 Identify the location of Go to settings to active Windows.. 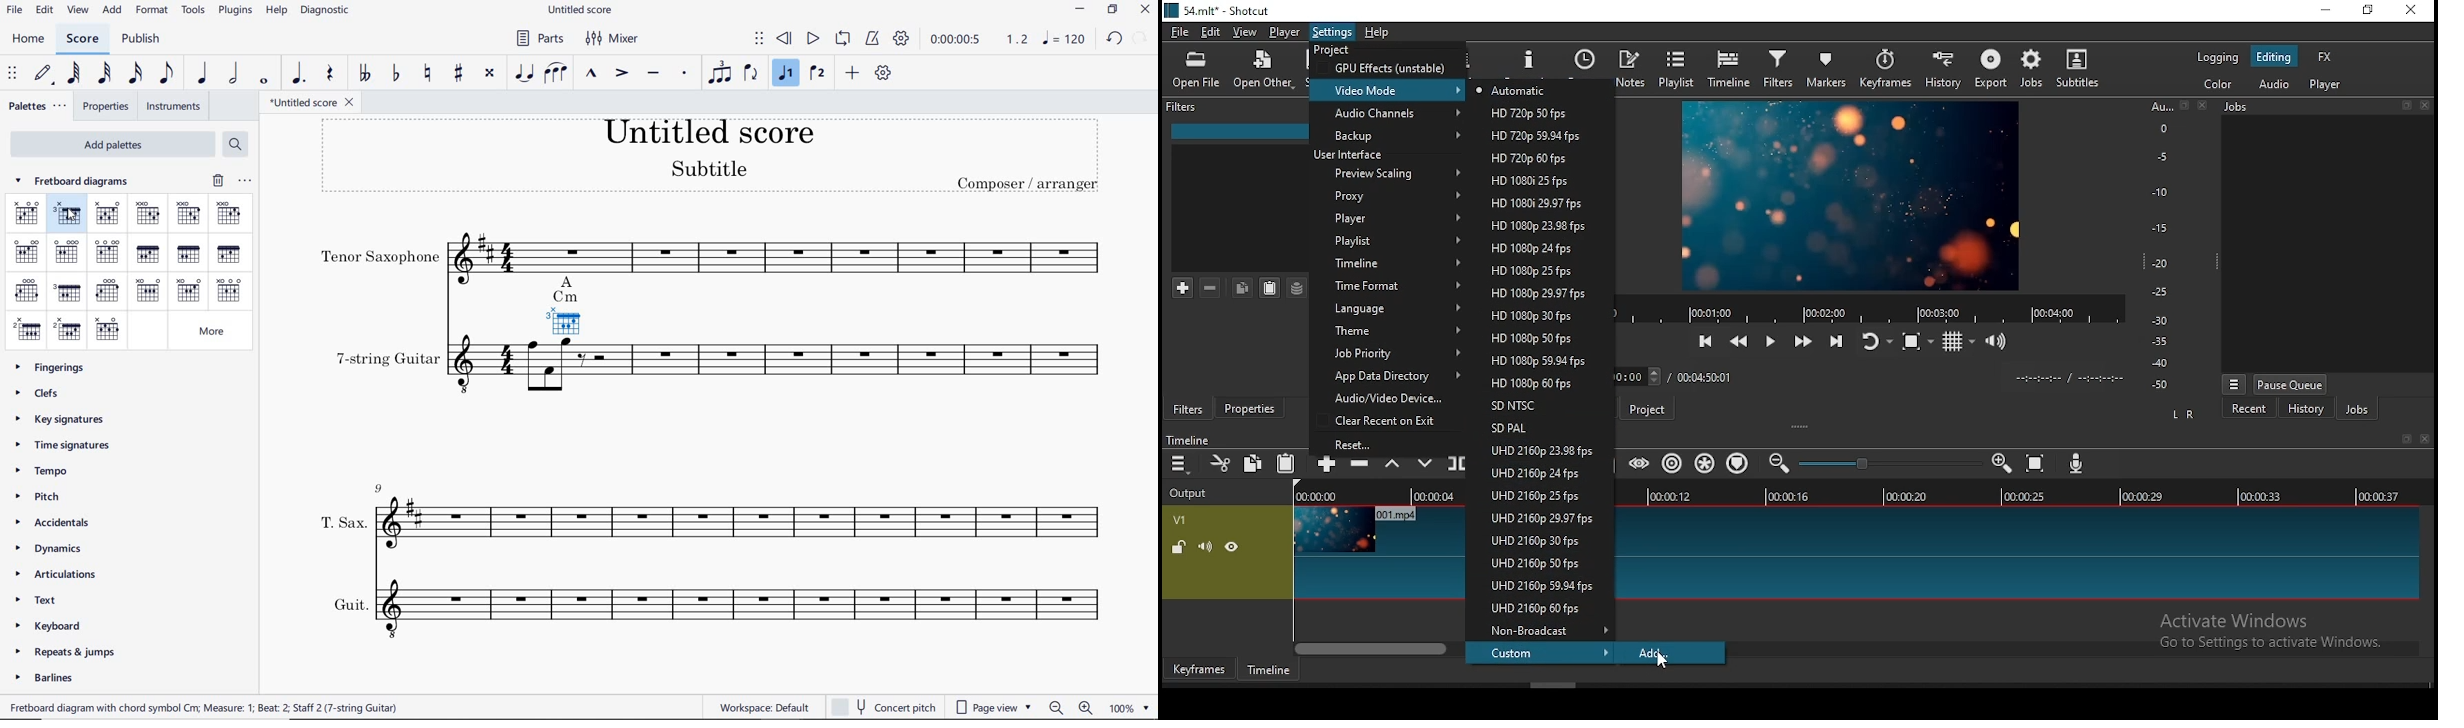
(2269, 646).